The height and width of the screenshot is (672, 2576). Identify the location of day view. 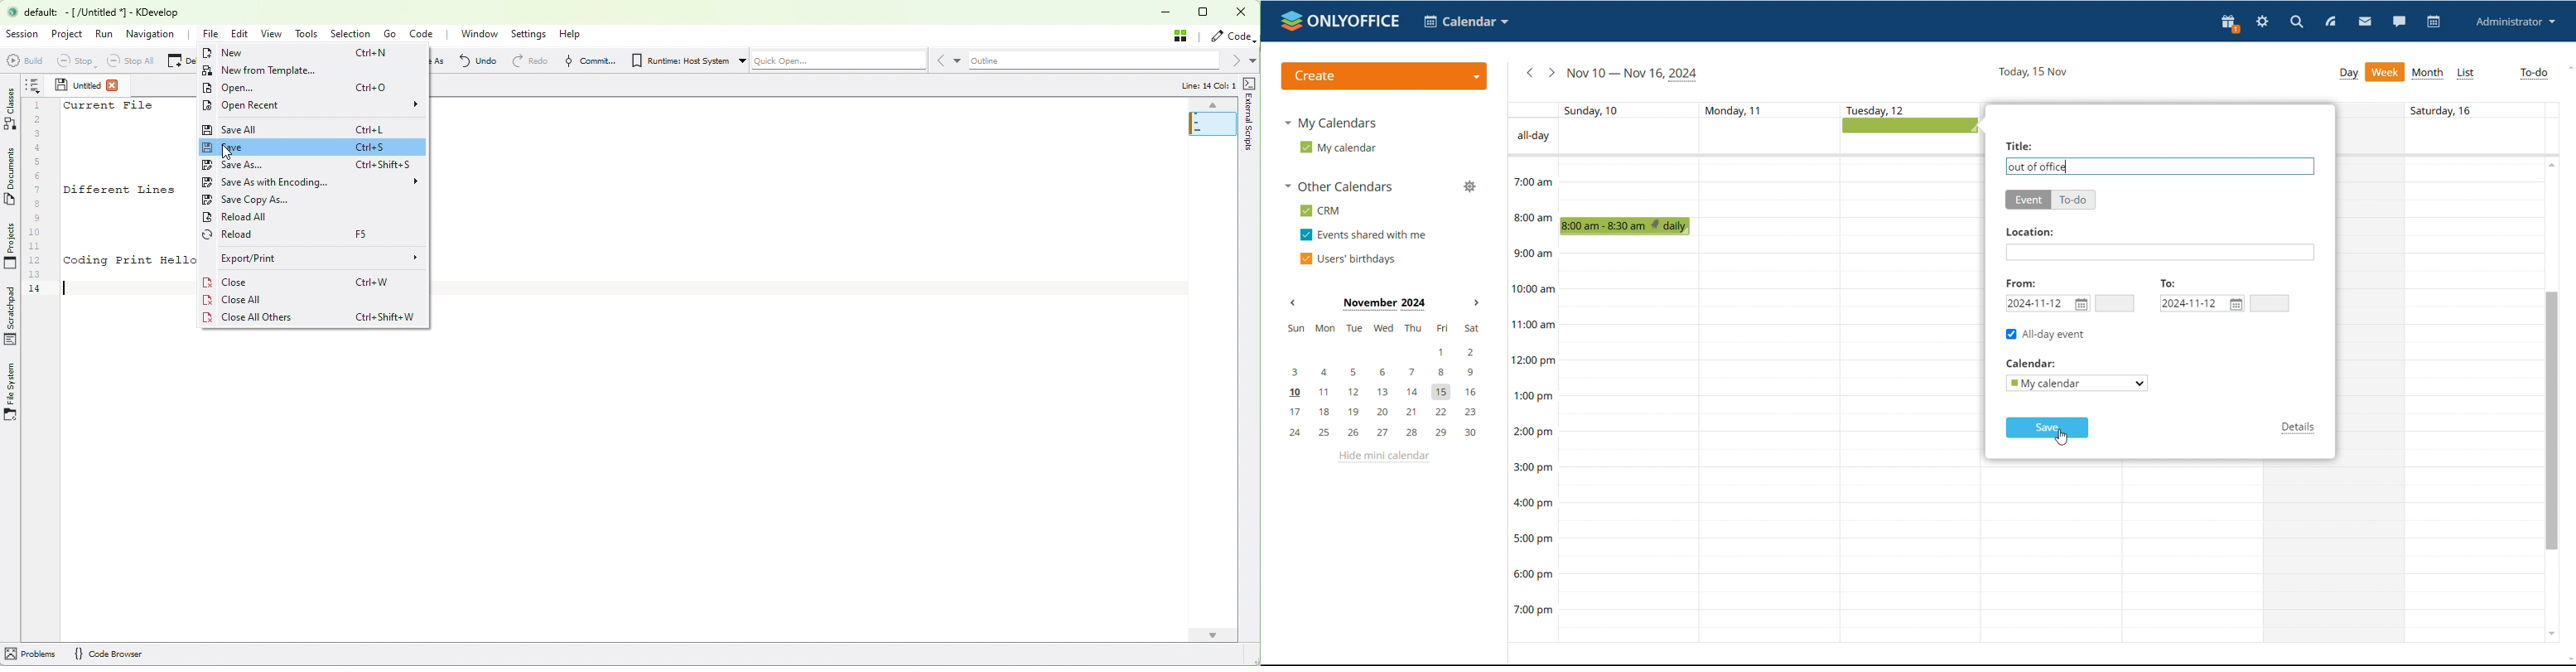
(2347, 73).